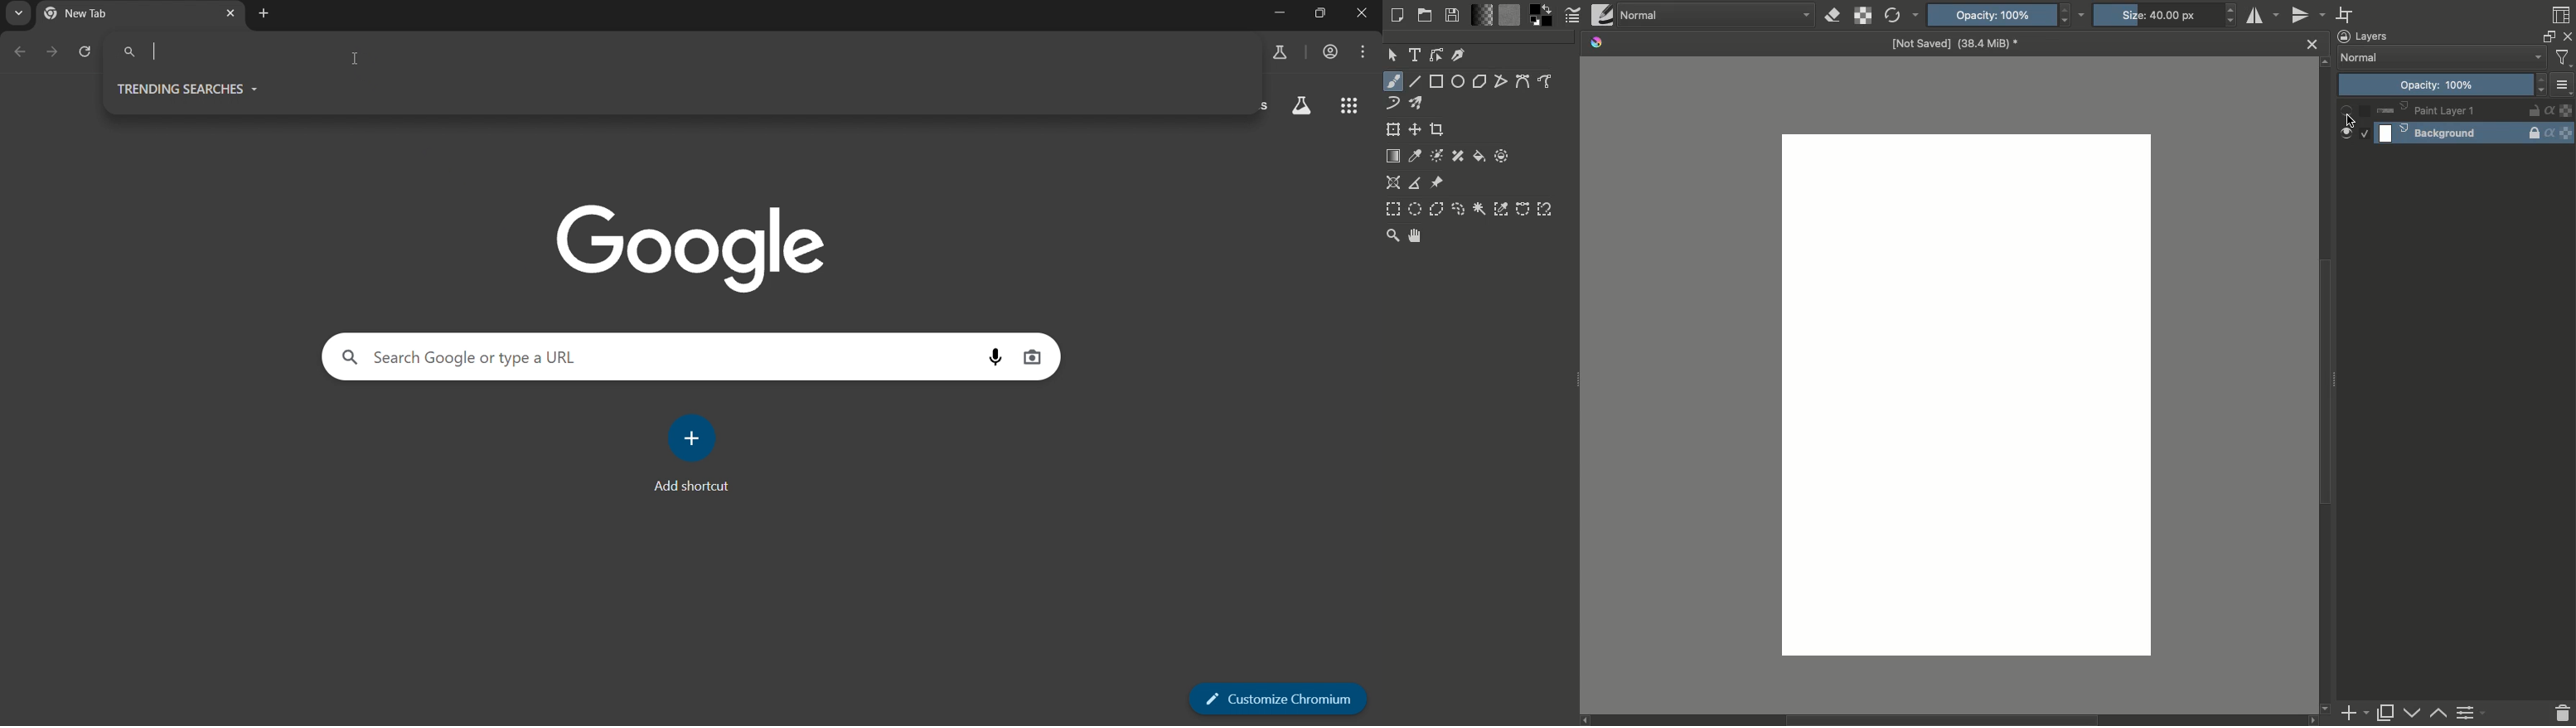 The height and width of the screenshot is (728, 2576). I want to click on menu, so click(1364, 53).